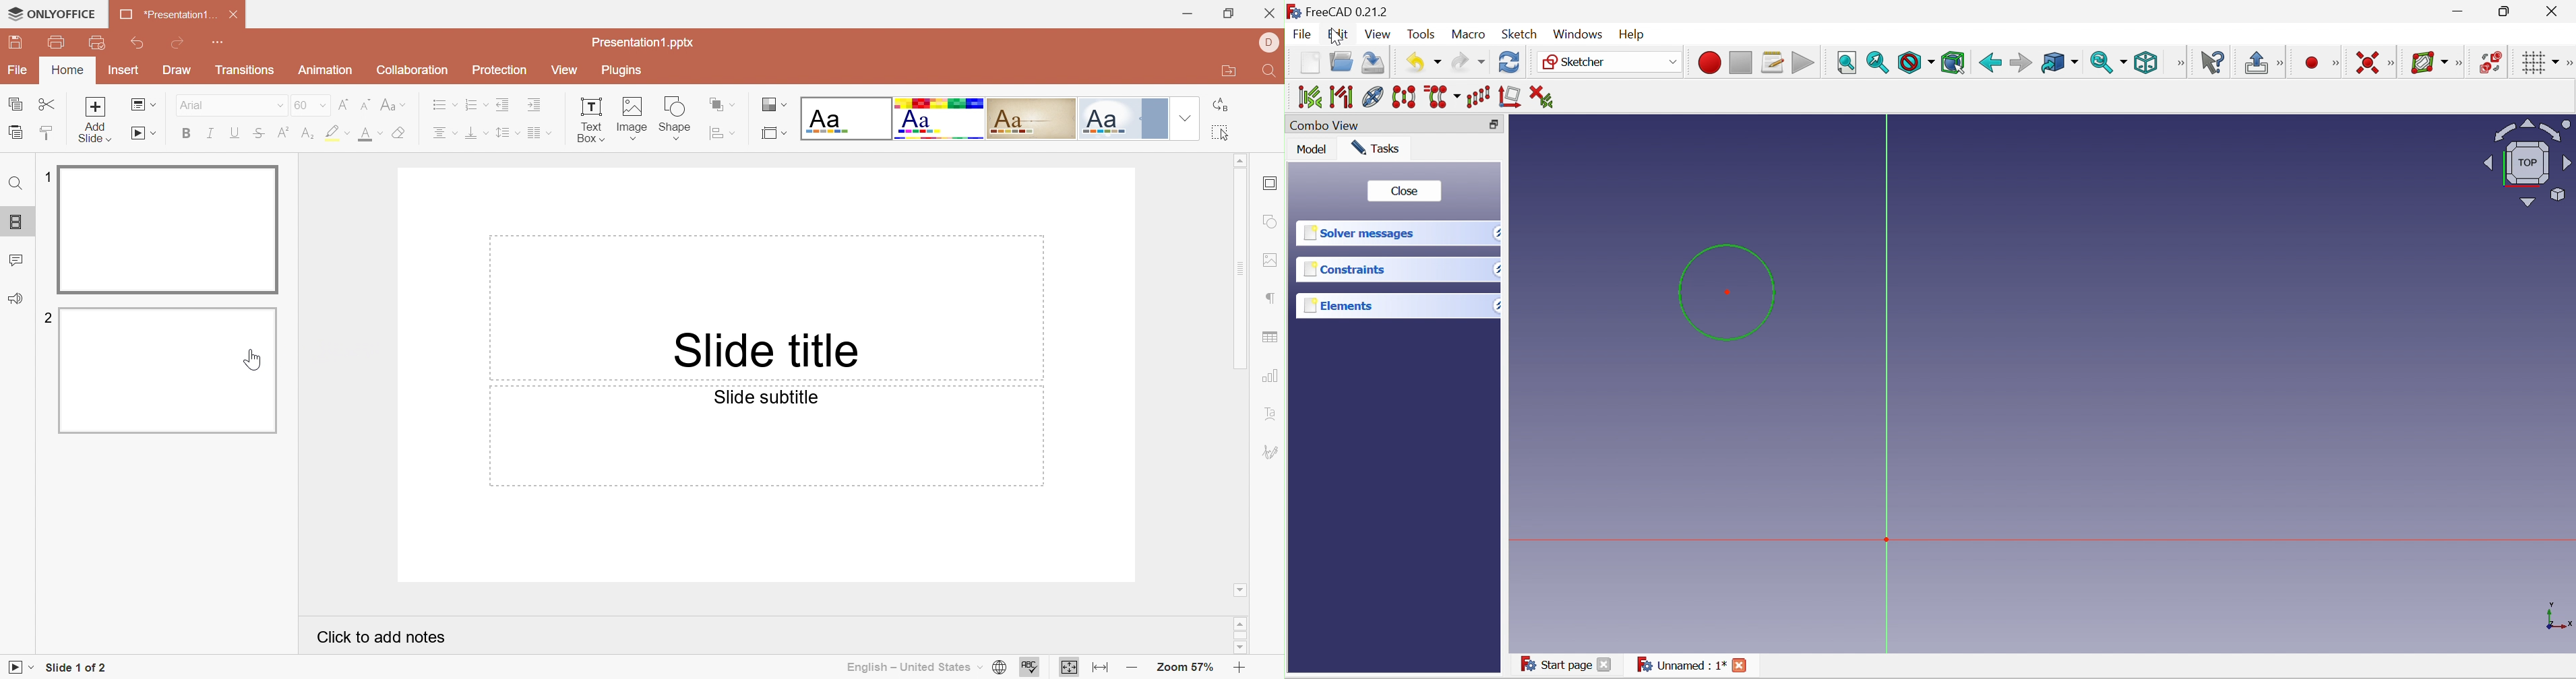  What do you see at coordinates (1376, 148) in the screenshot?
I see `Tasks` at bounding box center [1376, 148].